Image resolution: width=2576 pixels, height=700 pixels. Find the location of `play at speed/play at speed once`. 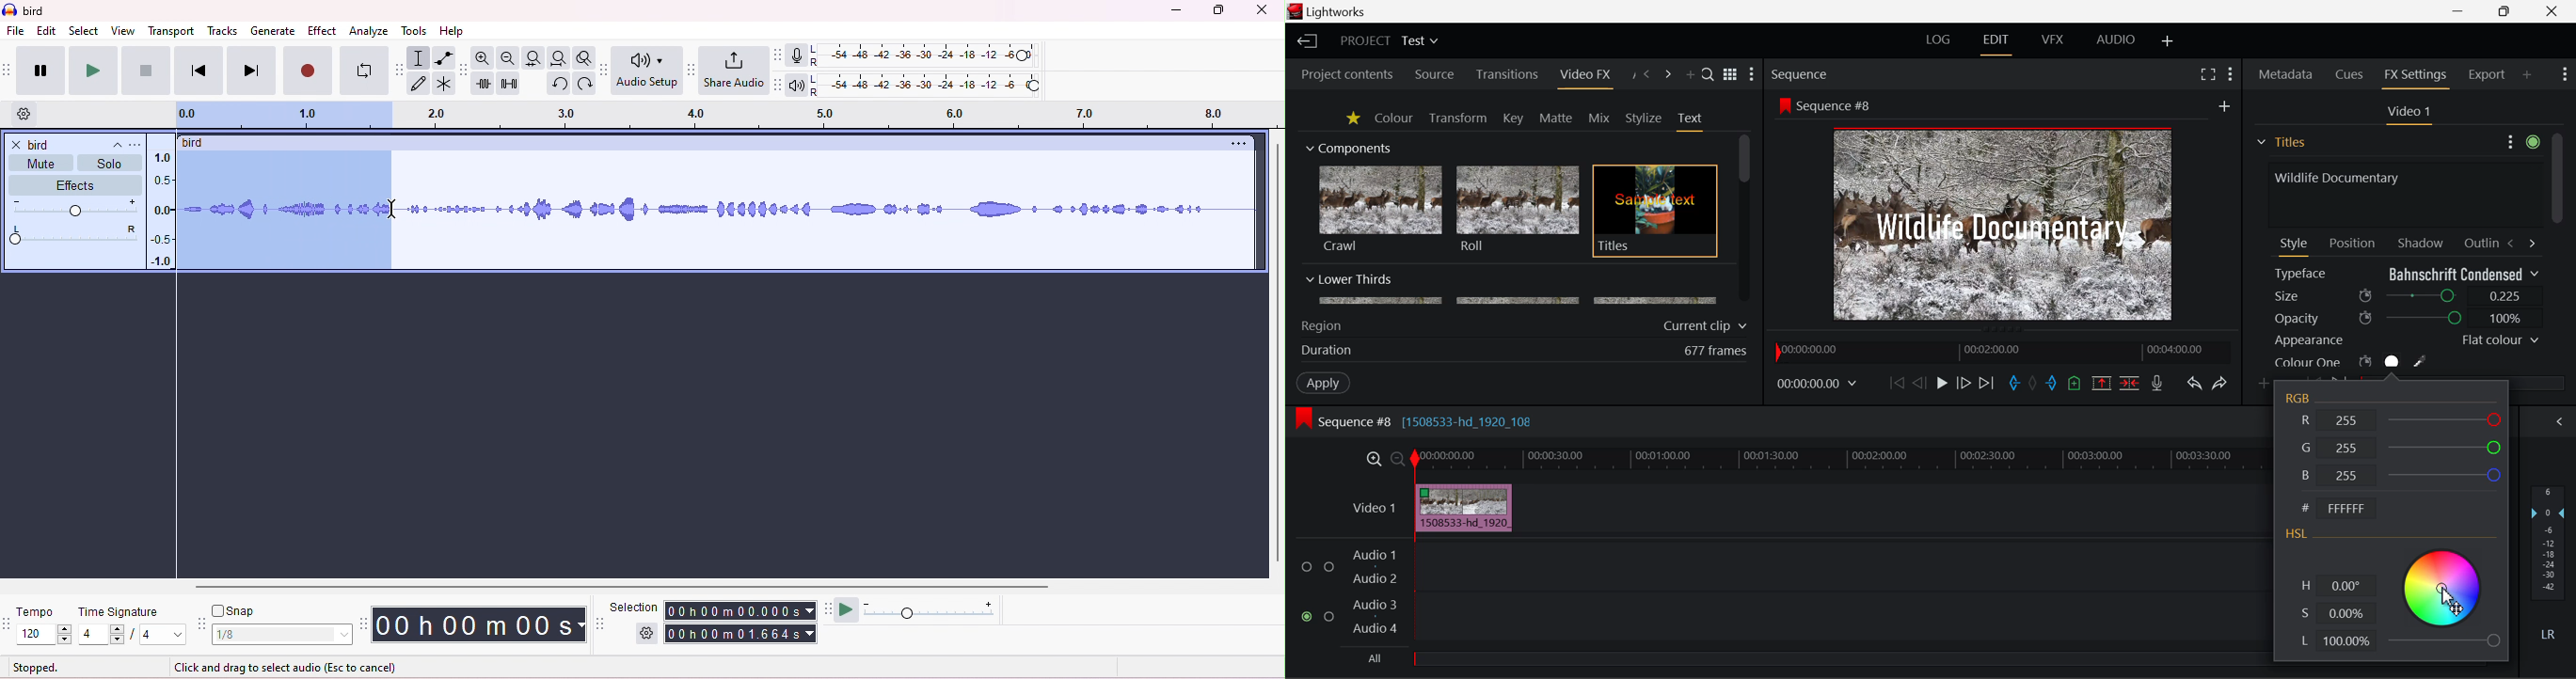

play at speed/play at speed once is located at coordinates (849, 610).